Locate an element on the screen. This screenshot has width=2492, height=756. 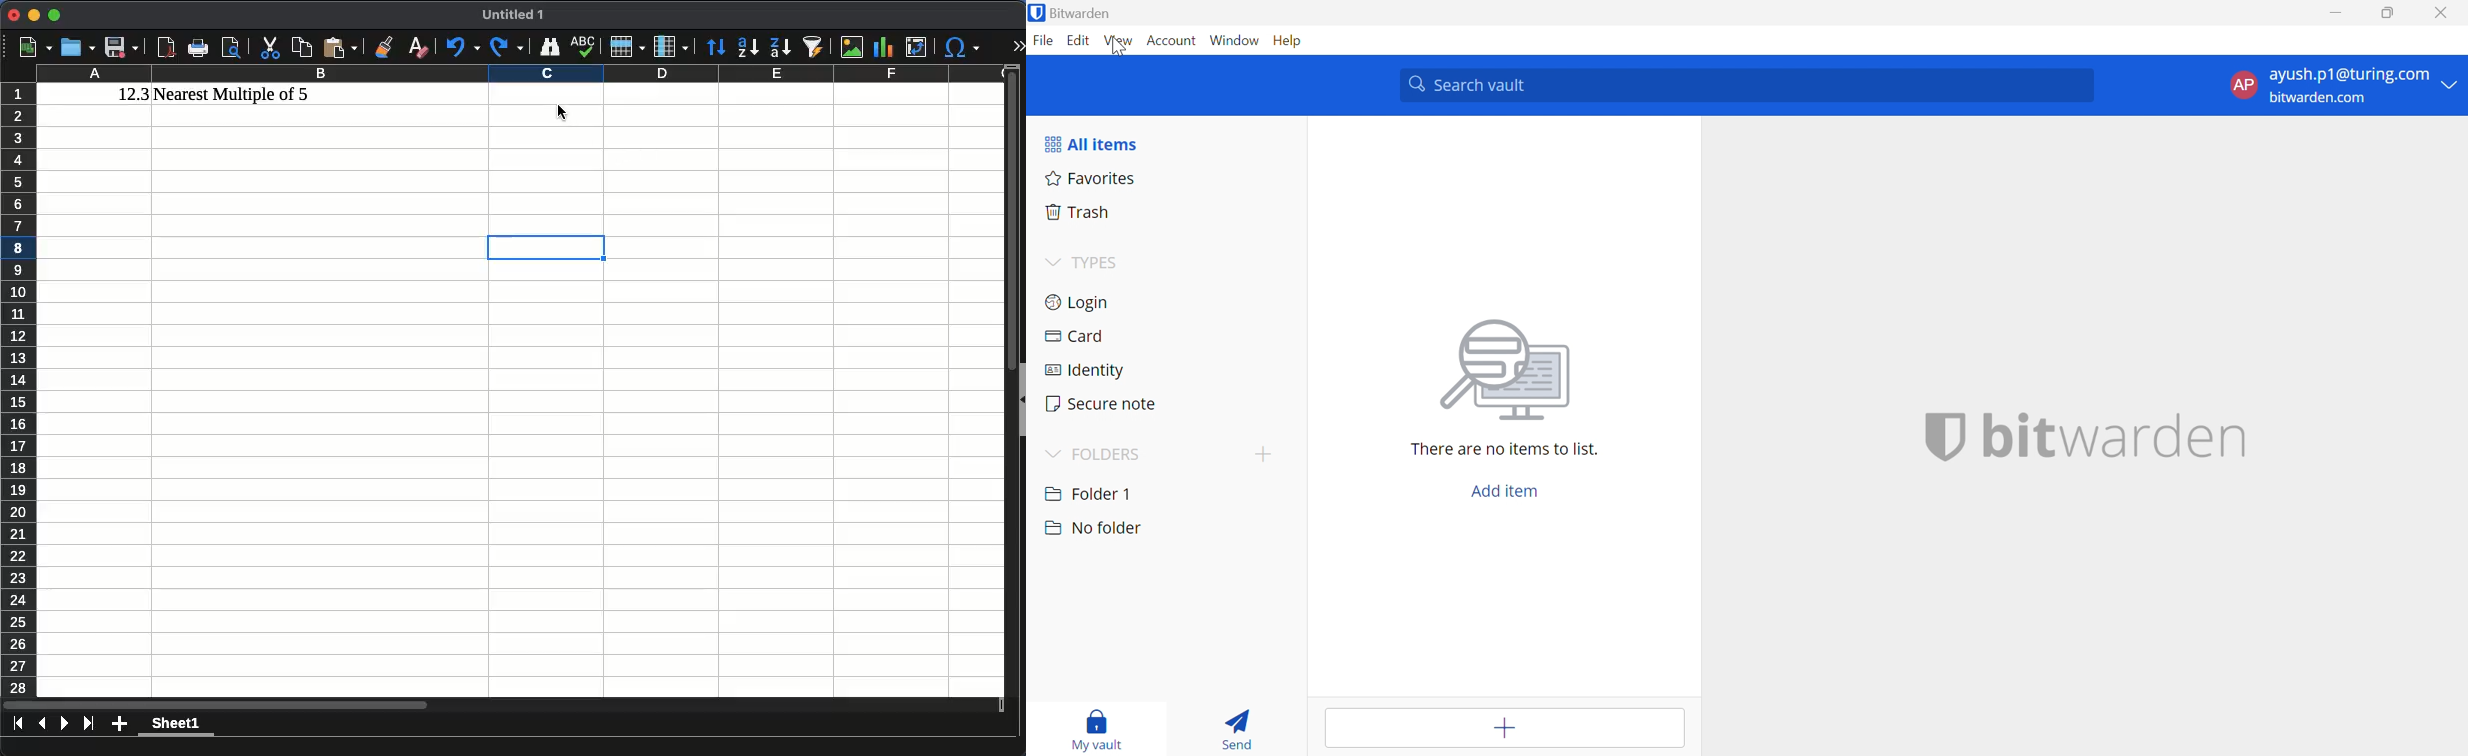
new is located at coordinates (34, 47).